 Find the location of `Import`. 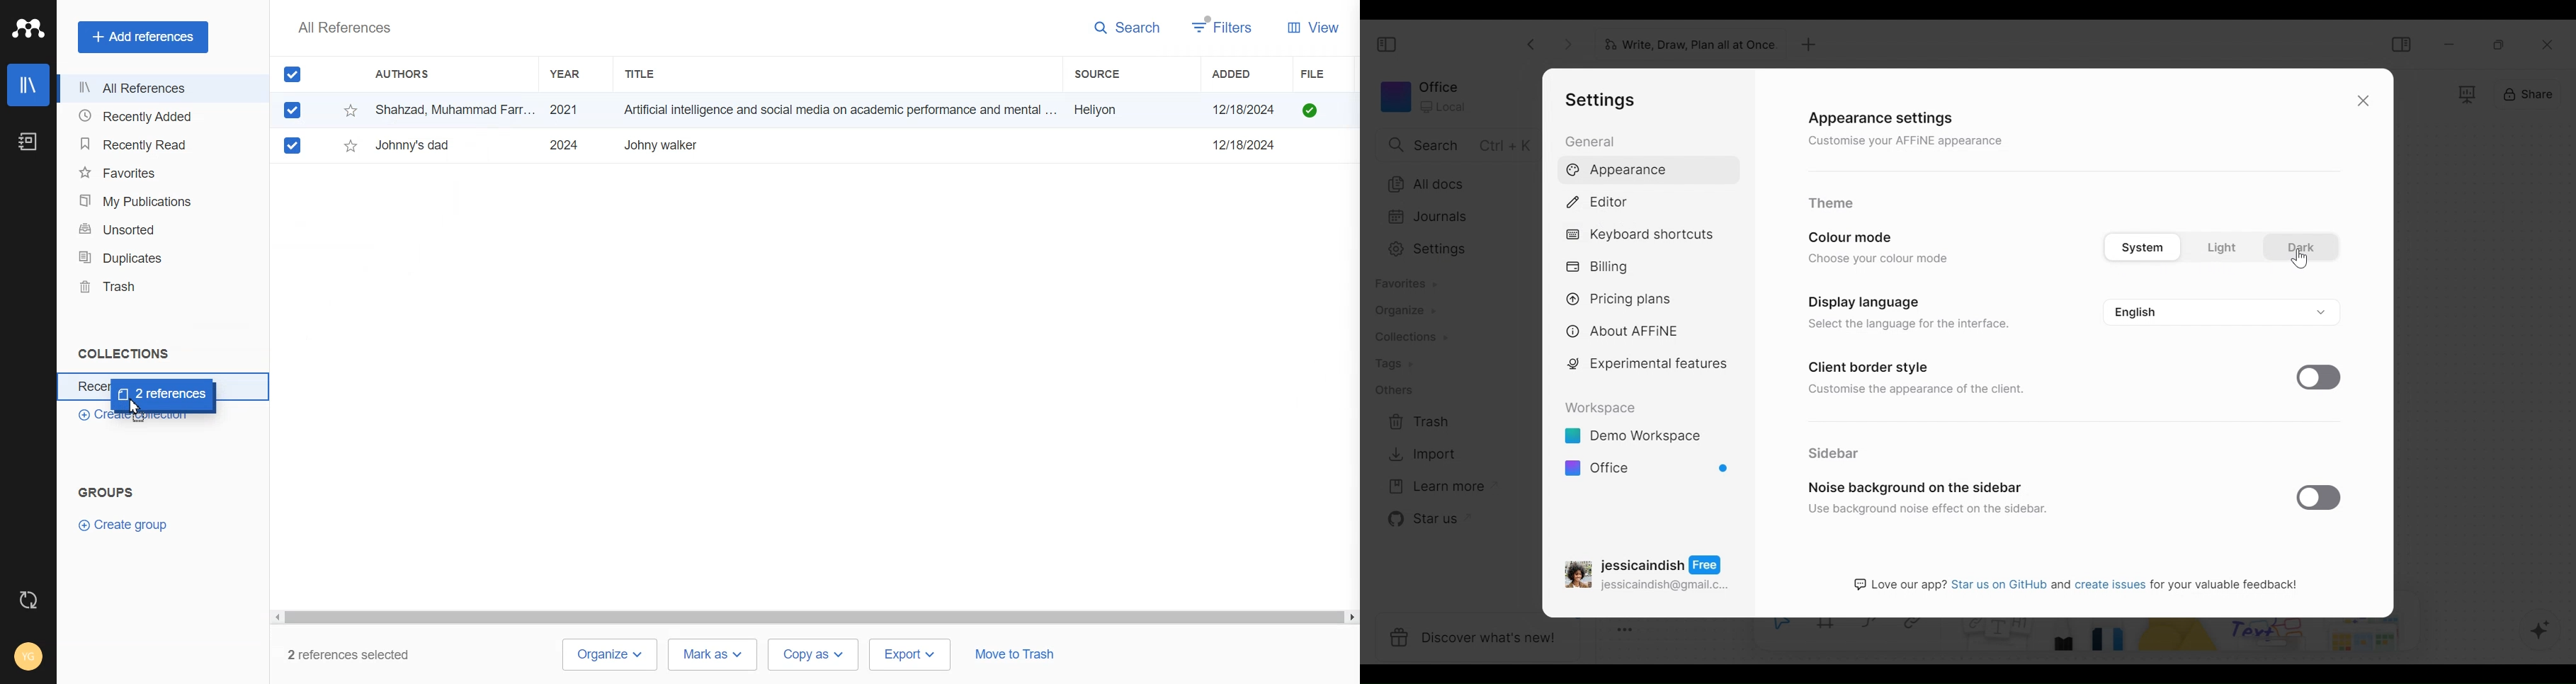

Import is located at coordinates (1424, 455).